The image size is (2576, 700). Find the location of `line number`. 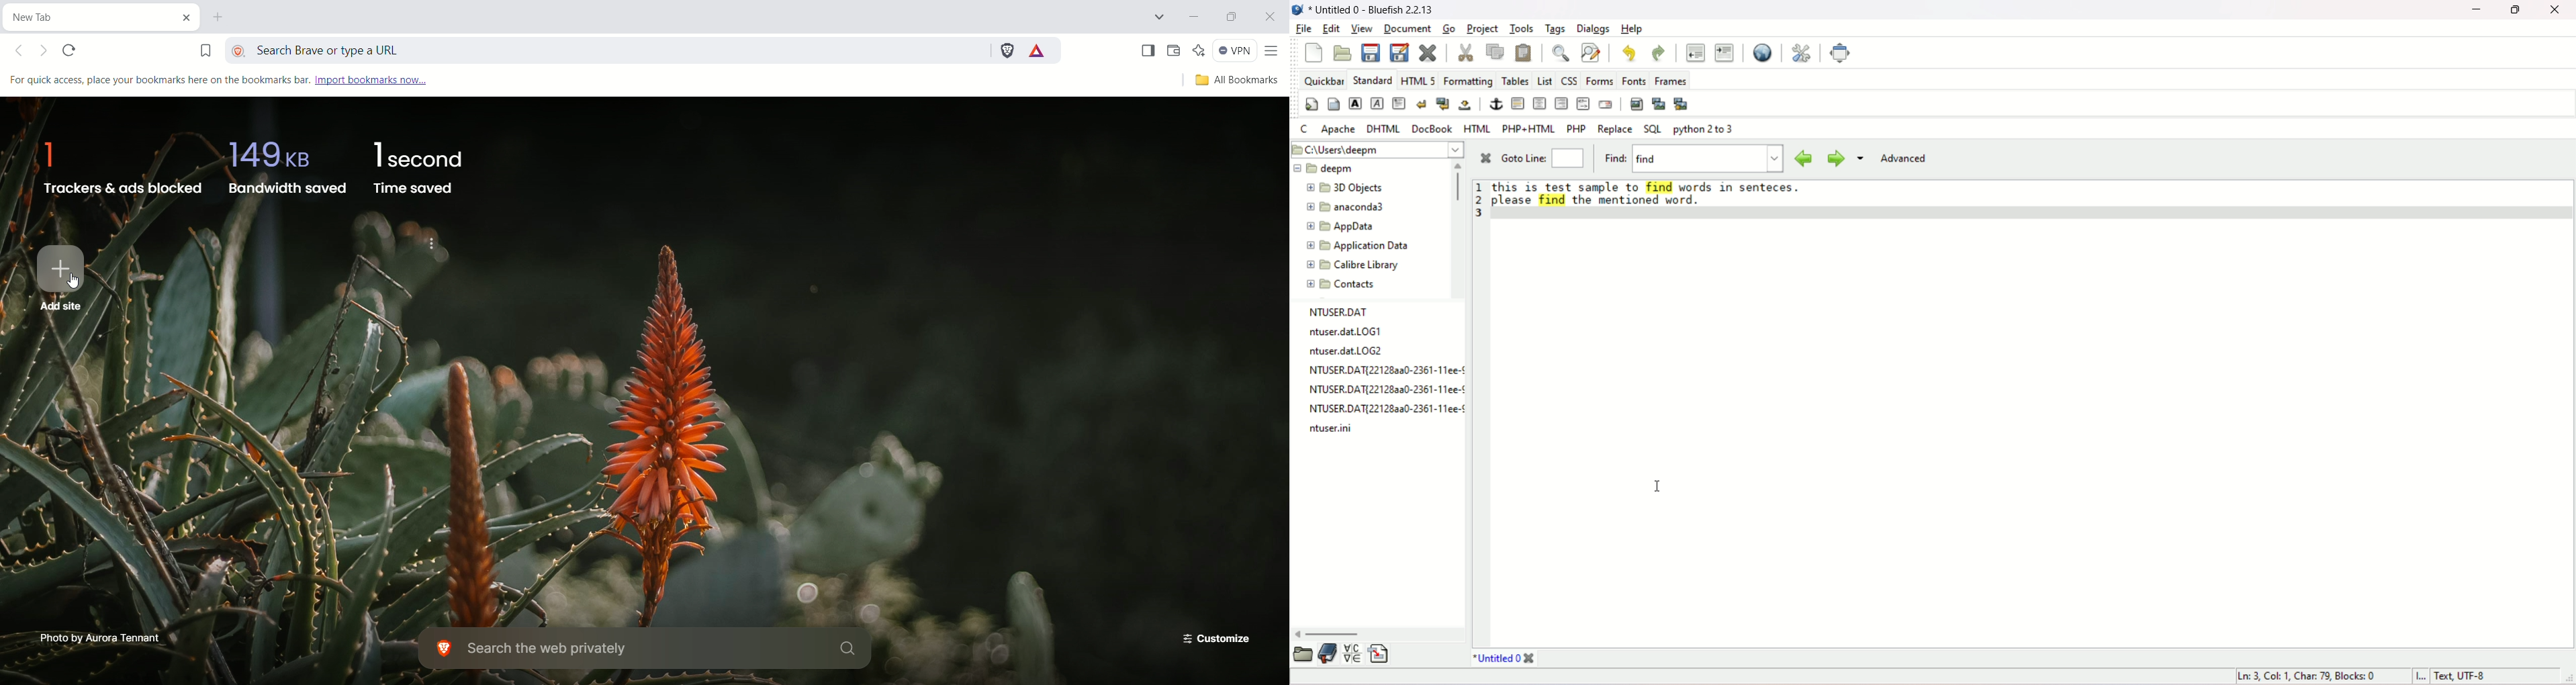

line number is located at coordinates (1478, 200).